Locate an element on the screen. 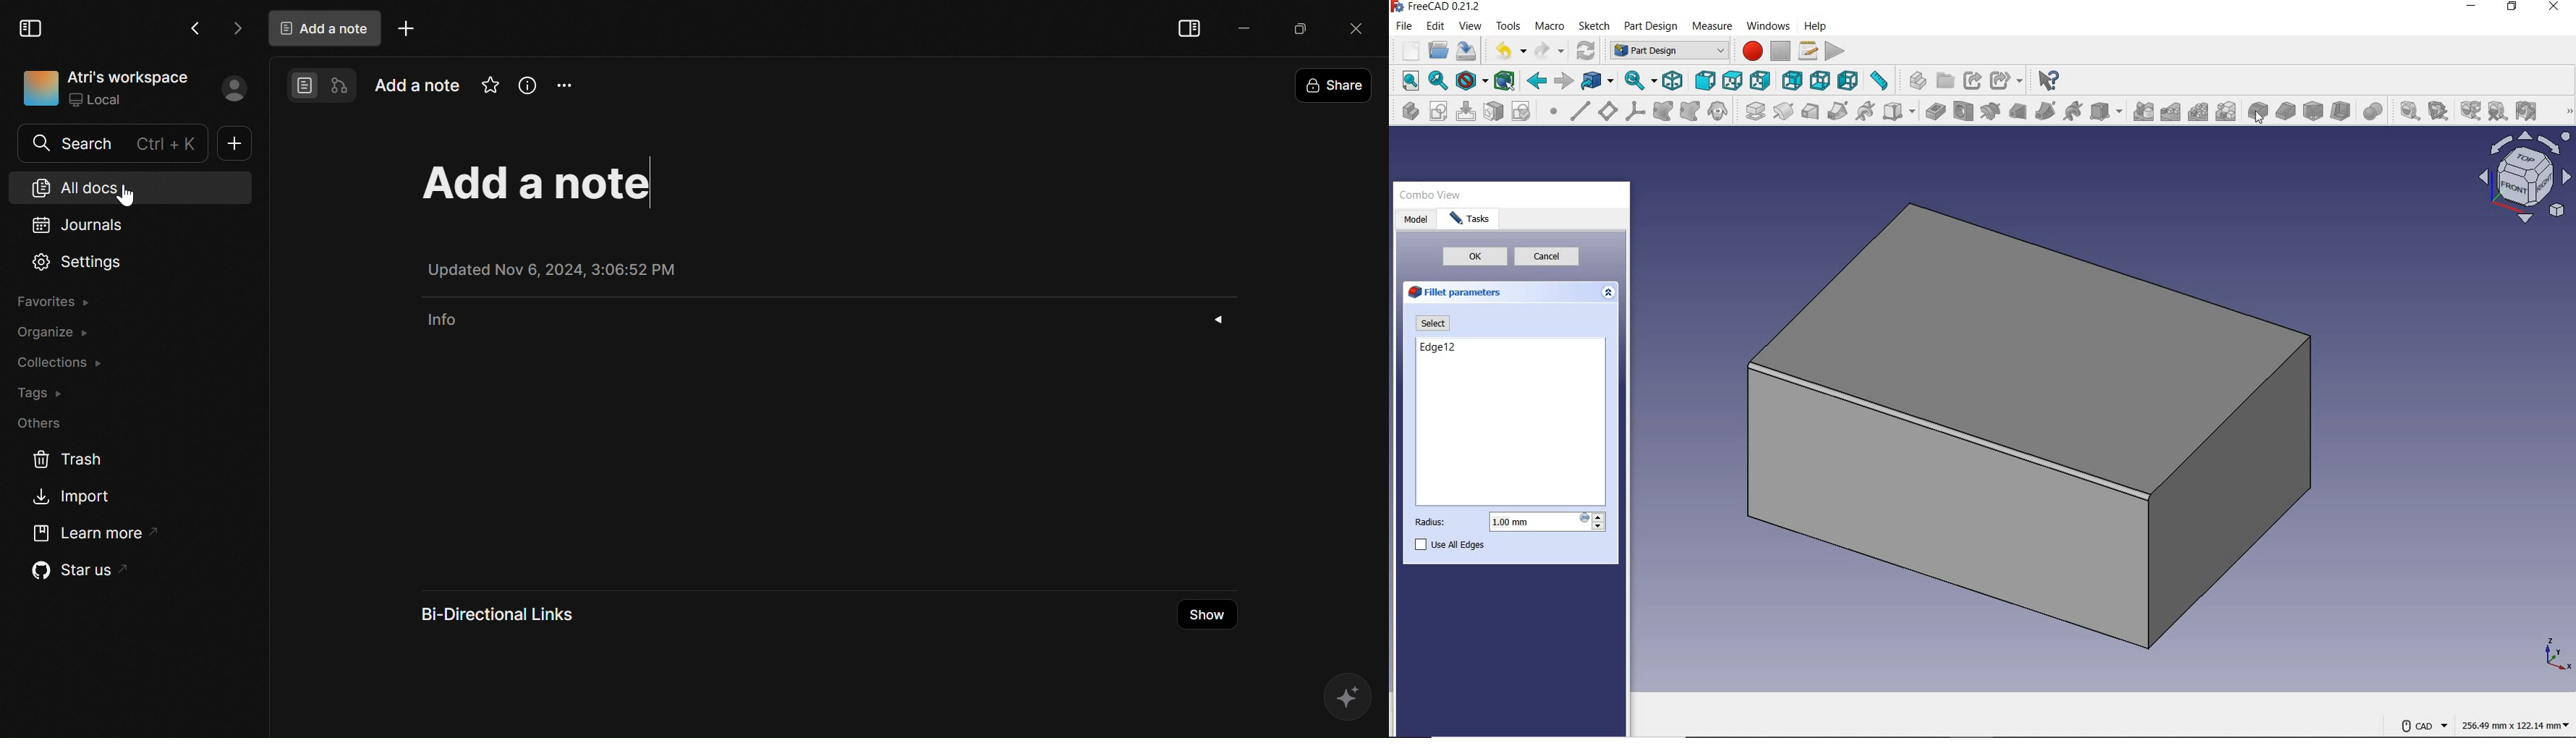 This screenshot has height=756, width=2576. switch between workbenches is located at coordinates (1669, 51).